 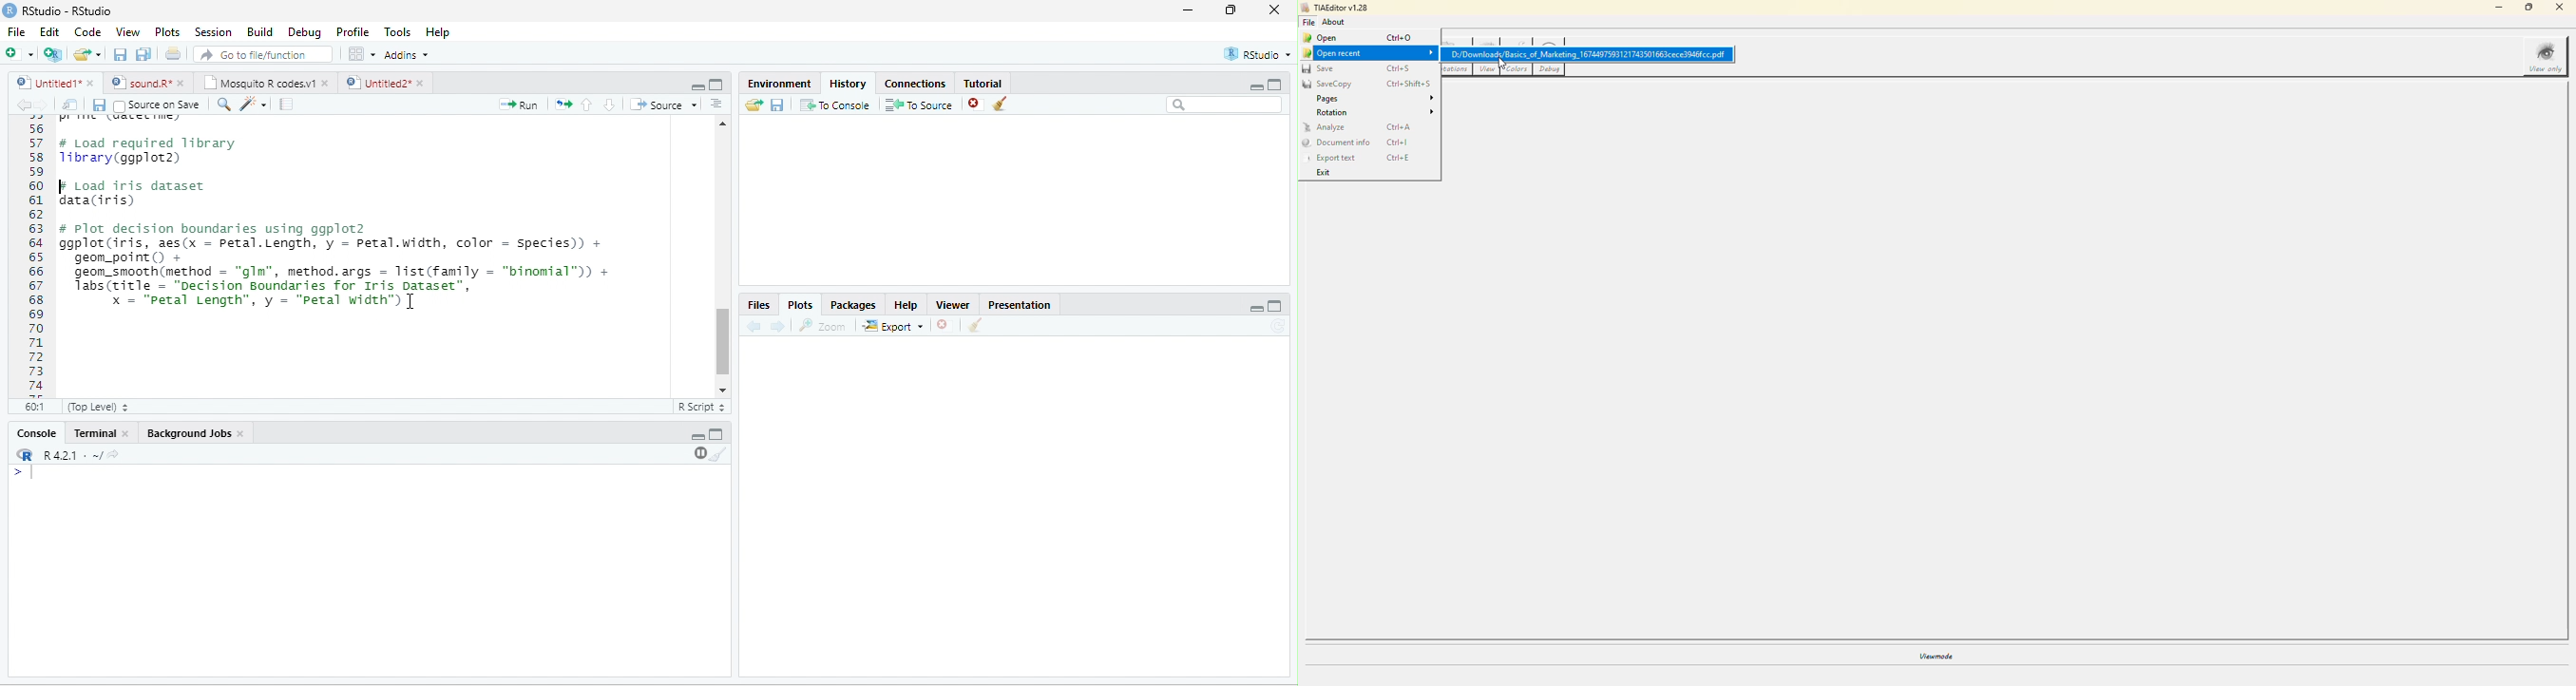 What do you see at coordinates (362, 54) in the screenshot?
I see `options` at bounding box center [362, 54].